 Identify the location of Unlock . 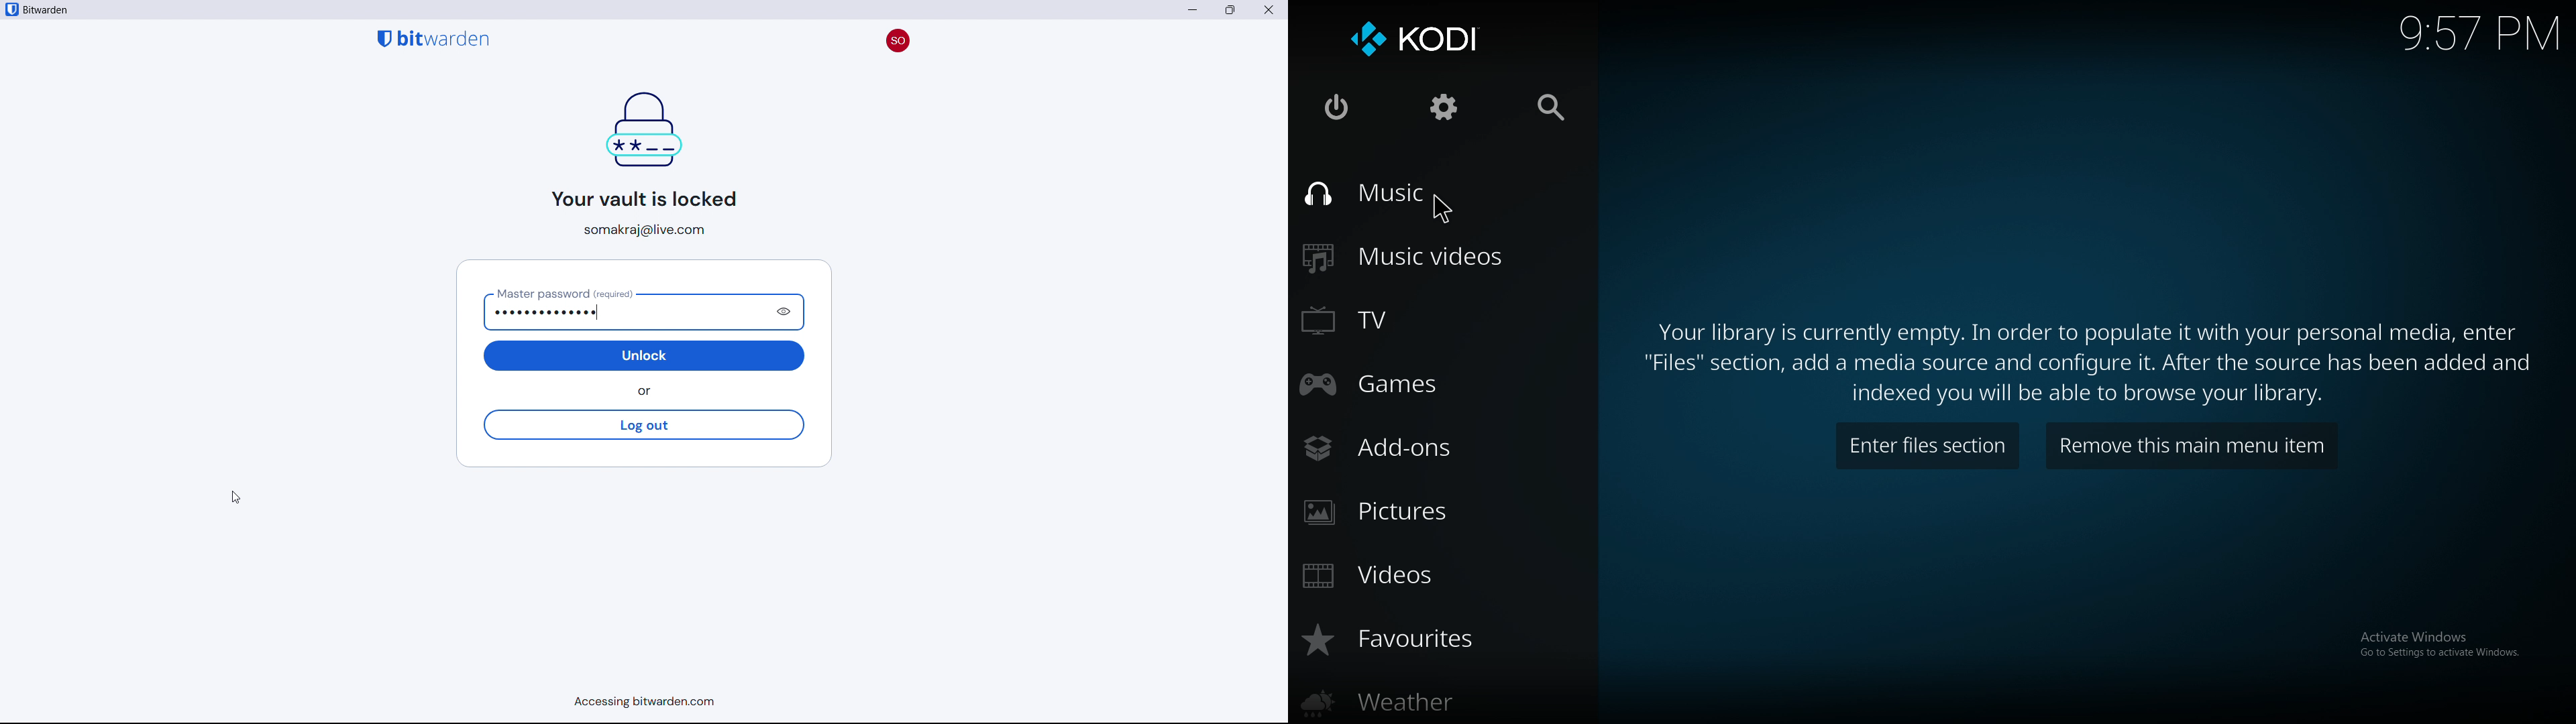
(645, 355).